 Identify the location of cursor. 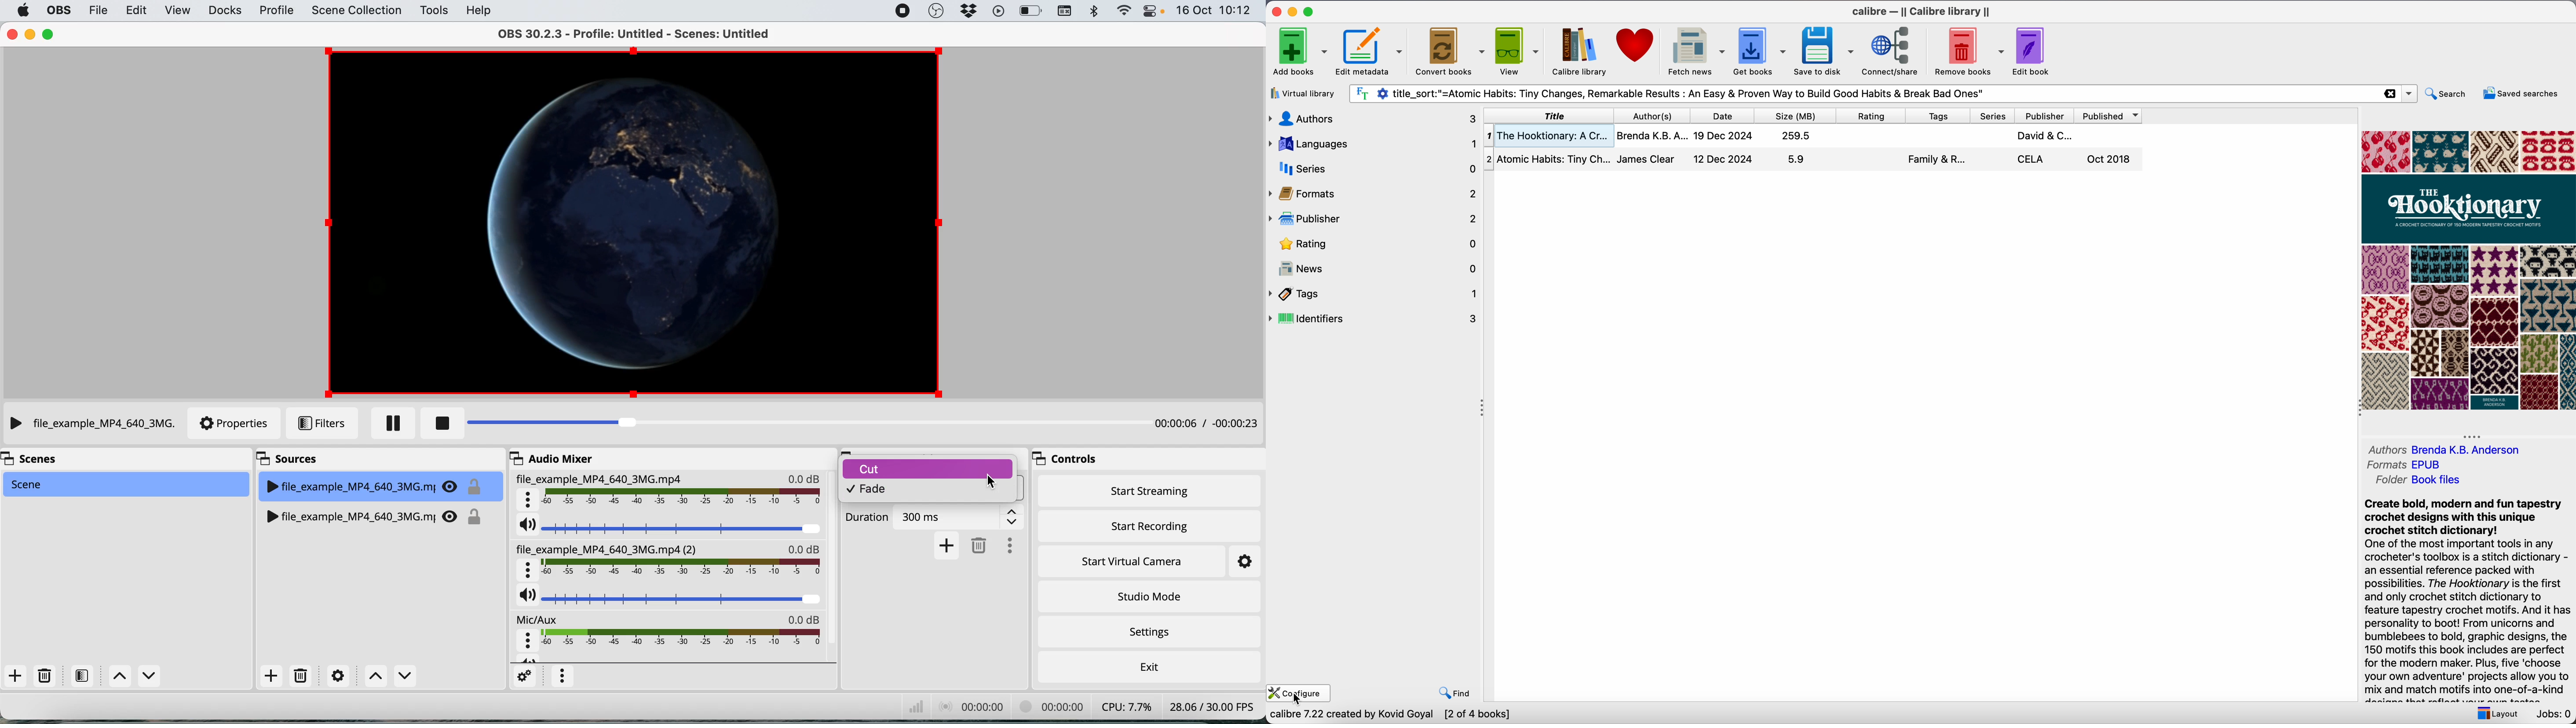
(1298, 699).